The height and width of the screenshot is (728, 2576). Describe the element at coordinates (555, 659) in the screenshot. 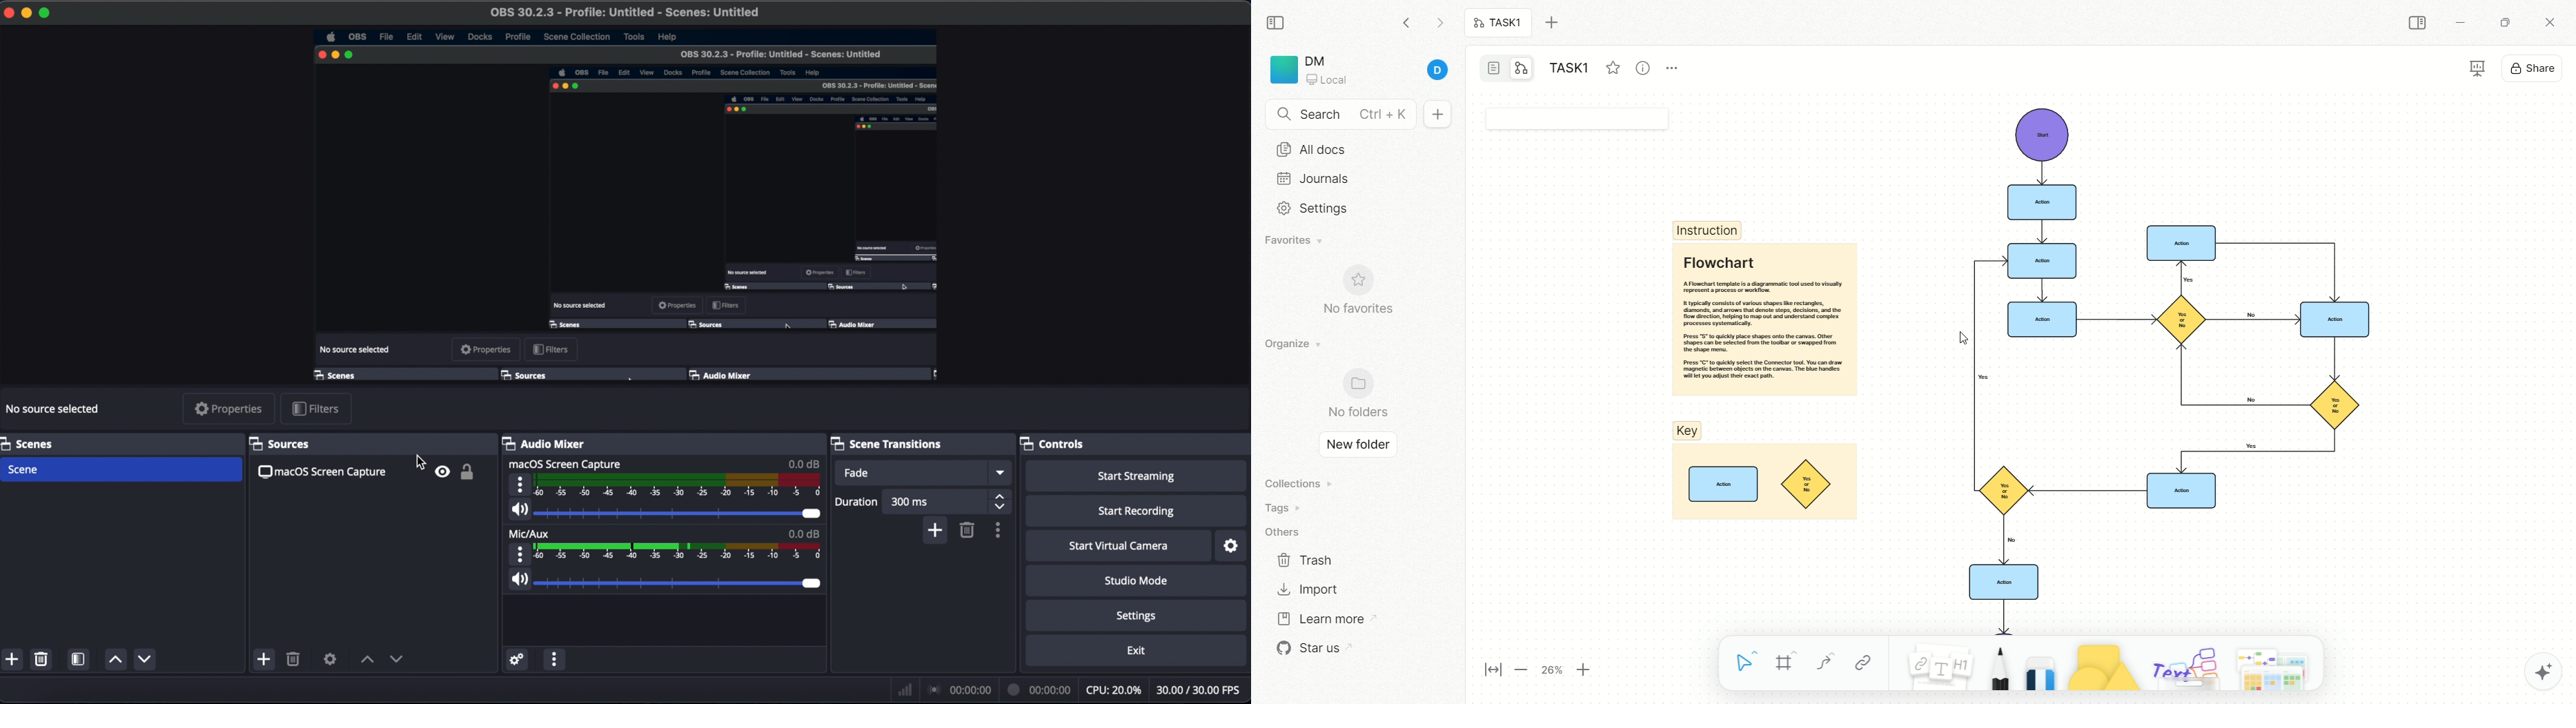

I see `audio mixer menu` at that location.